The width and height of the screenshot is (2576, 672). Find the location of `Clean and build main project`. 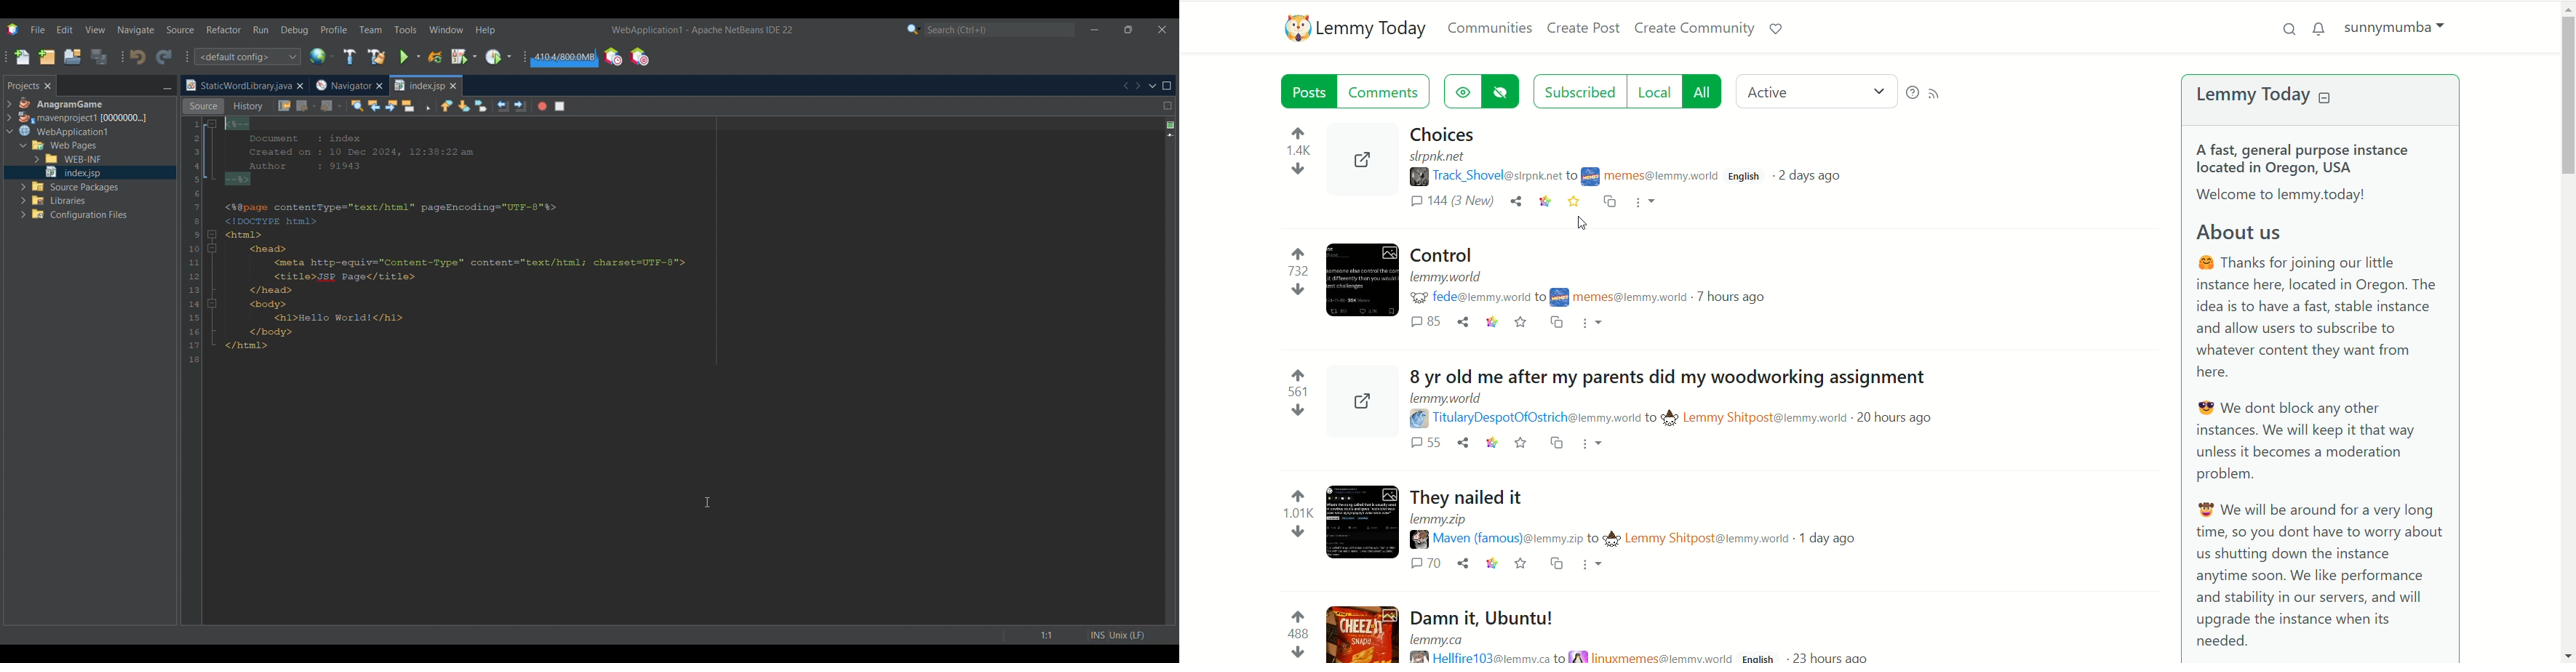

Clean and build main project is located at coordinates (376, 56).